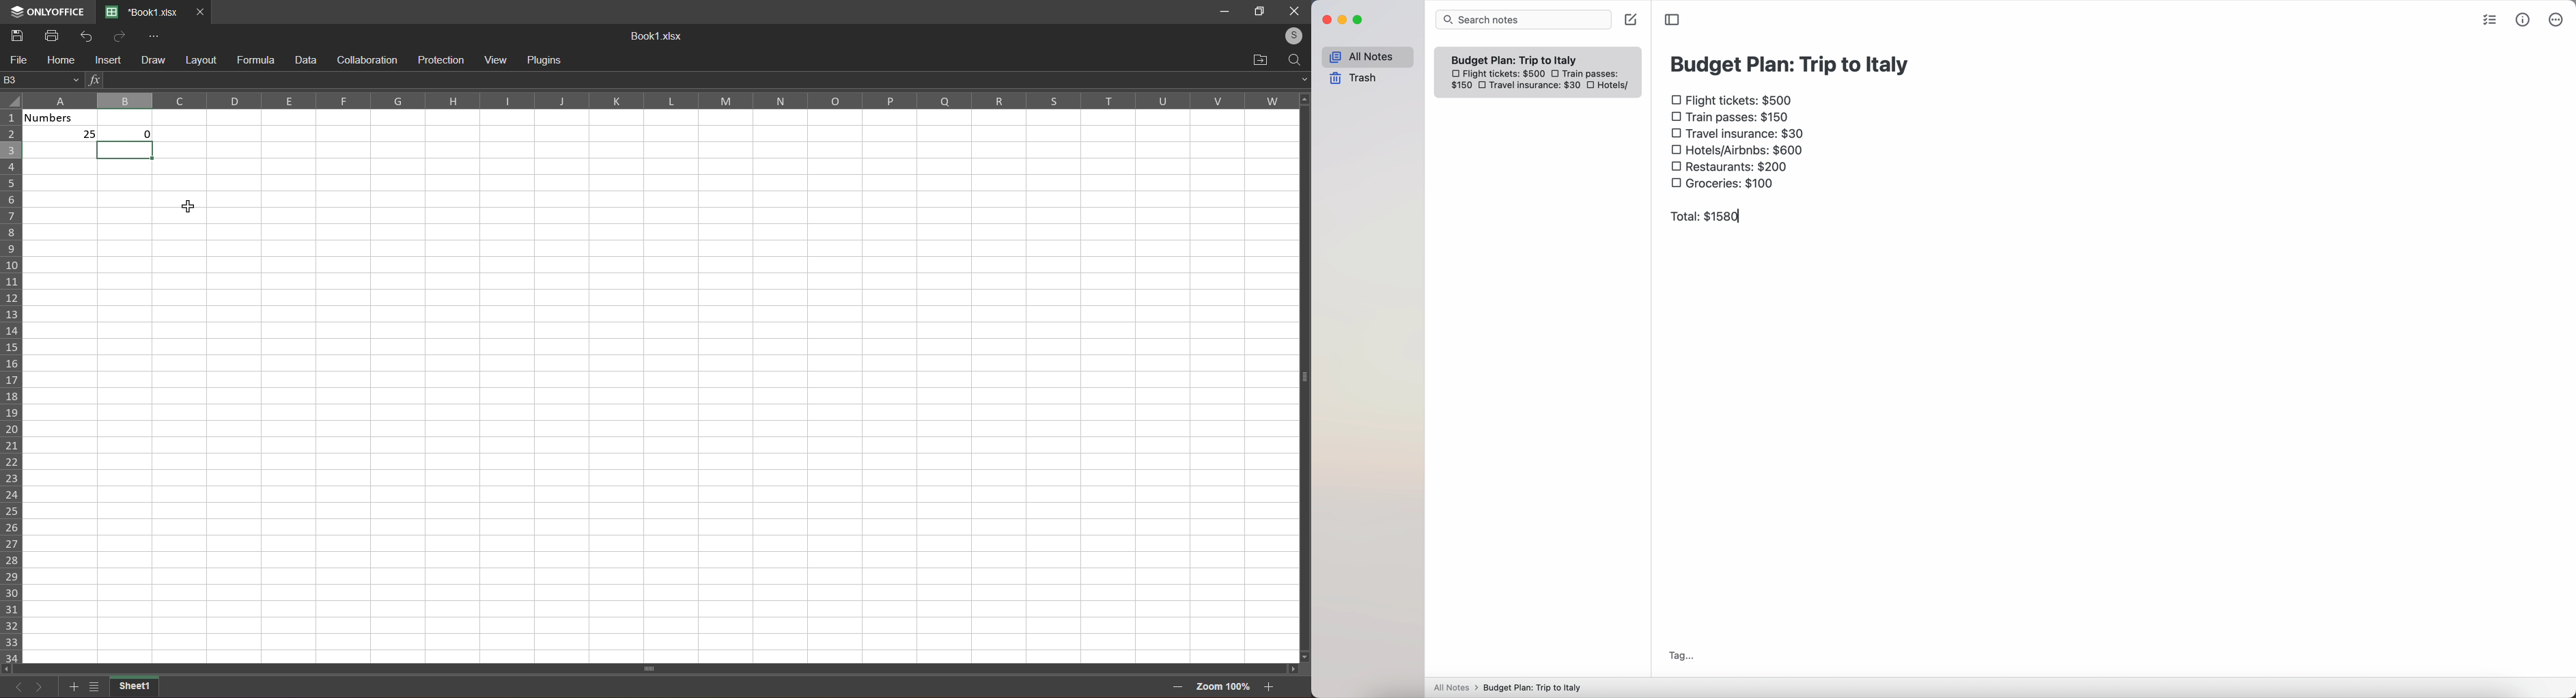  What do you see at coordinates (498, 59) in the screenshot?
I see `view` at bounding box center [498, 59].